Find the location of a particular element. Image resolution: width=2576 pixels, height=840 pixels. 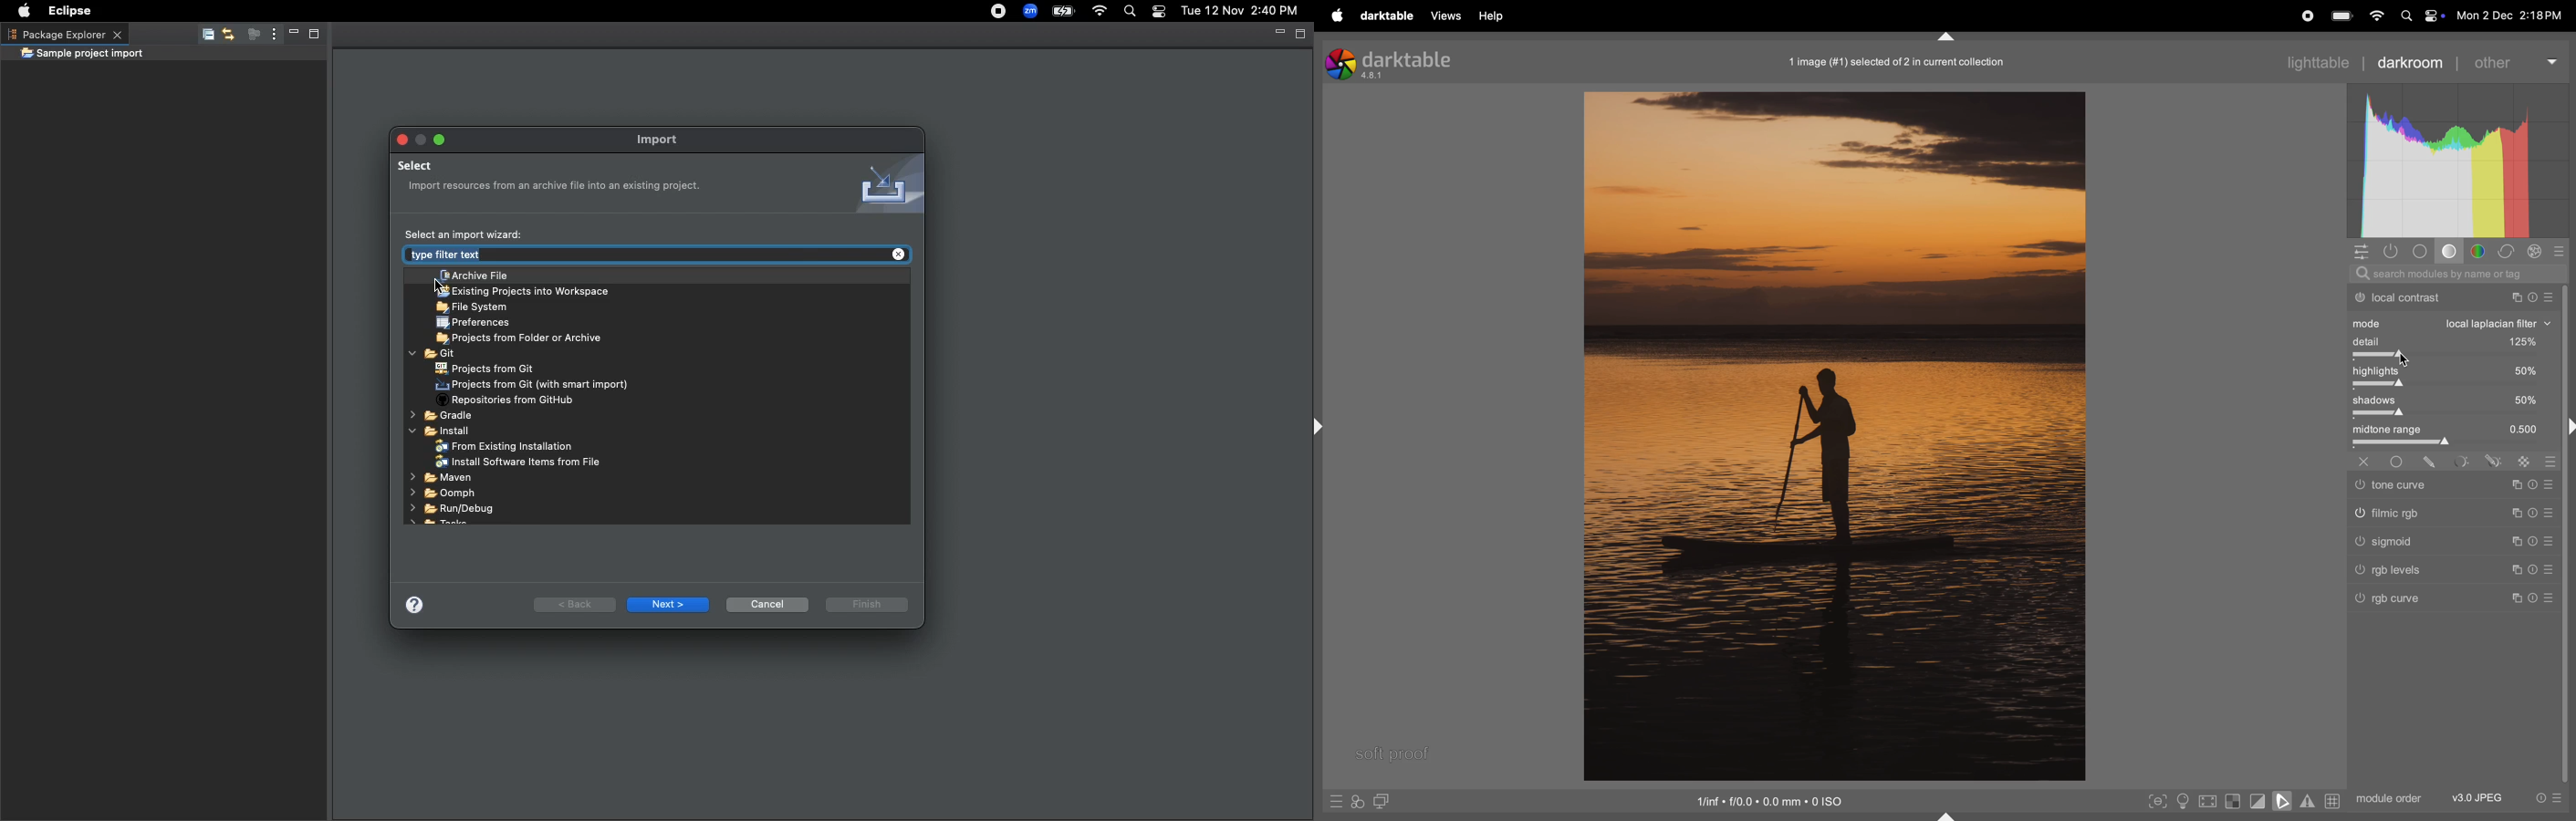

From existing installation is located at coordinates (506, 447).